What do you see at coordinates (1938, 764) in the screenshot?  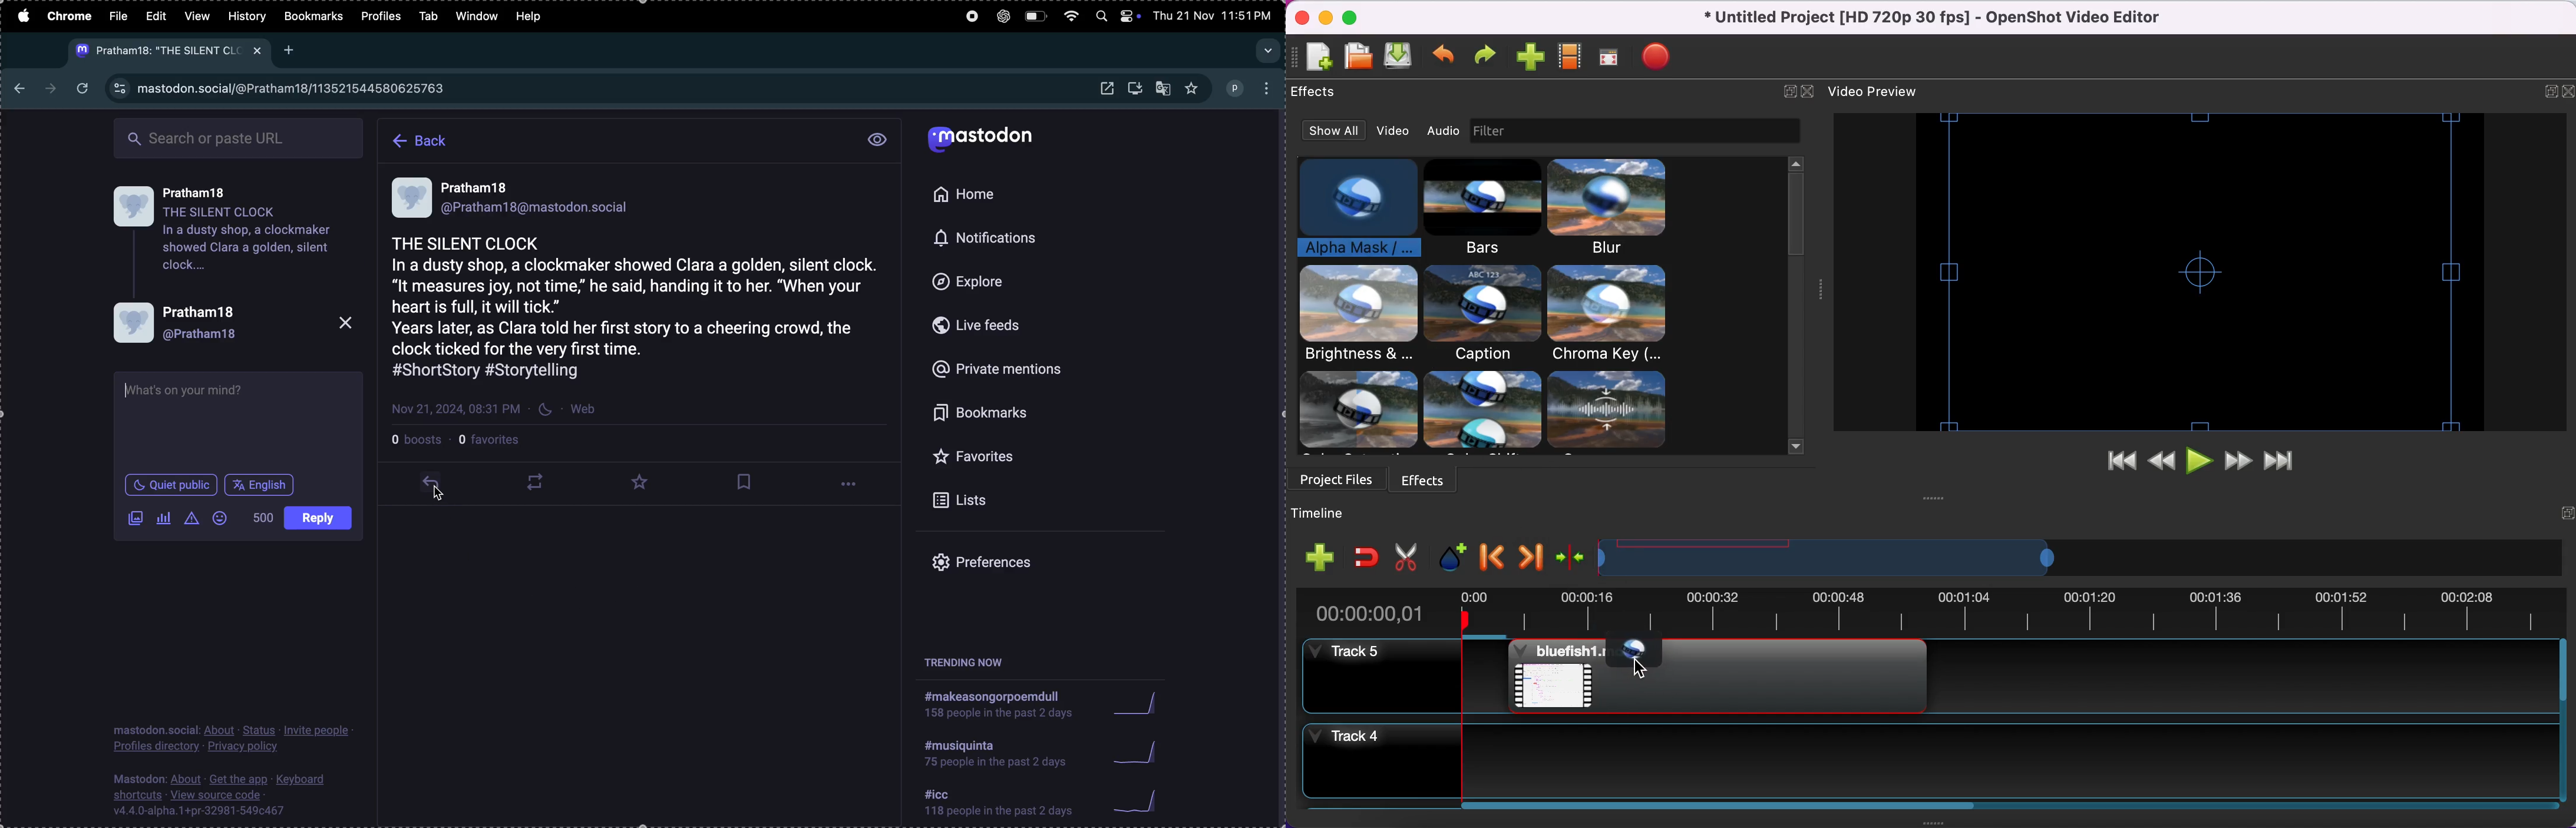 I see `track 4` at bounding box center [1938, 764].